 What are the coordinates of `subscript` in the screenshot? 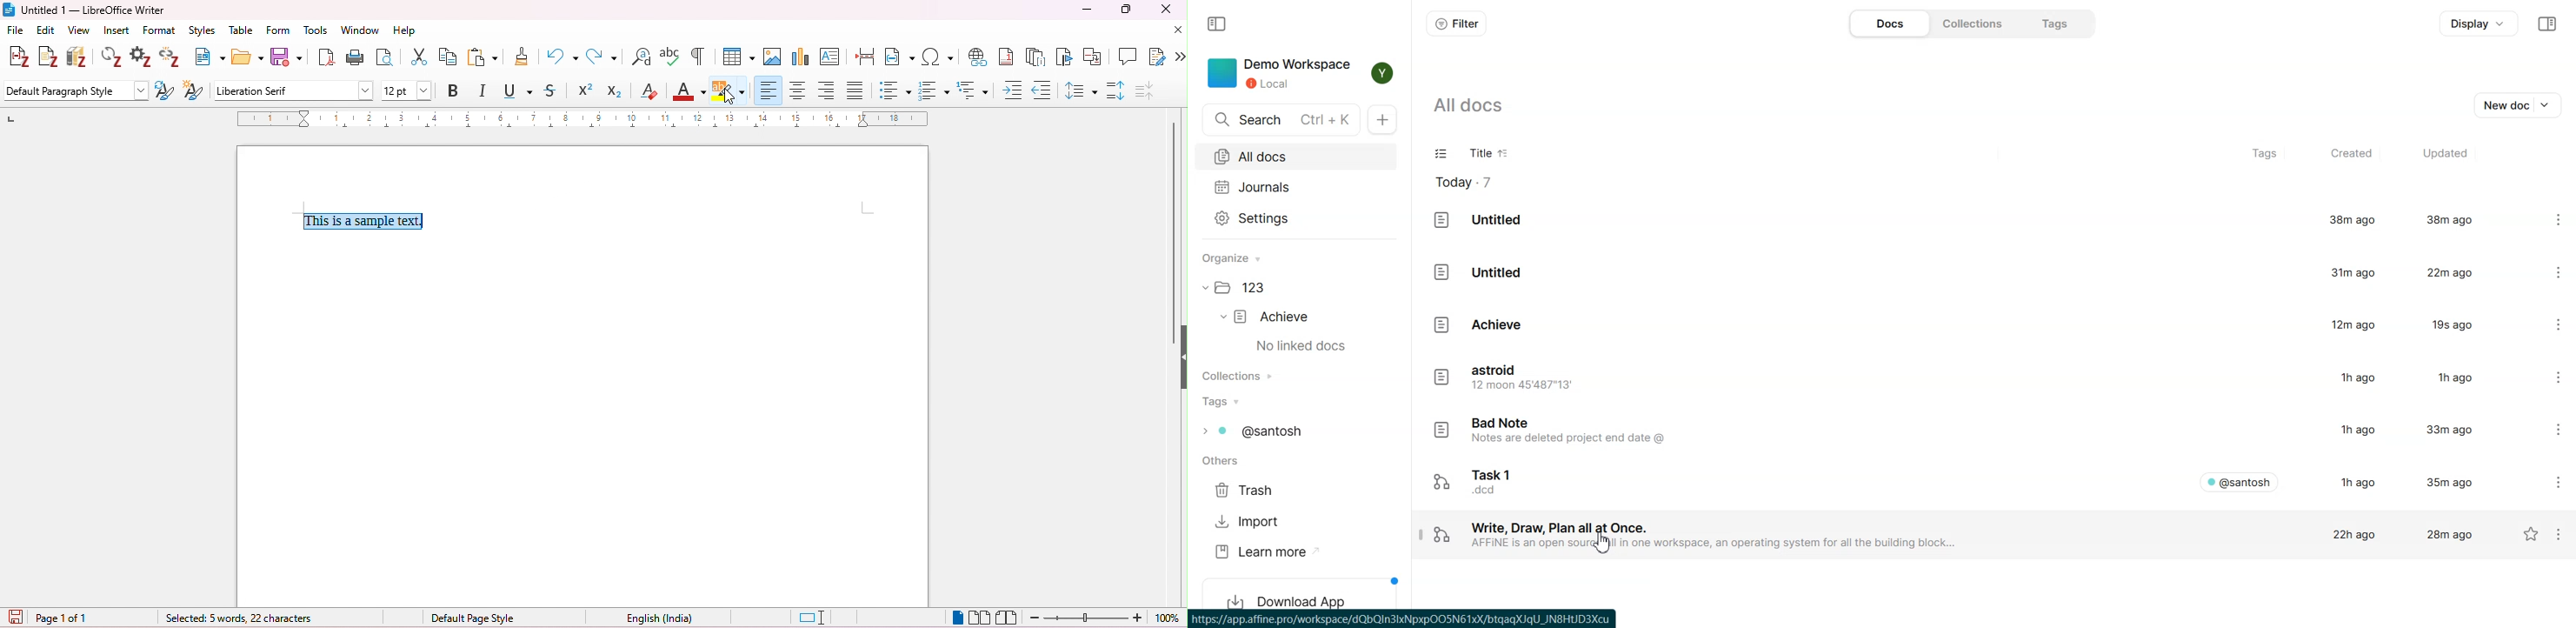 It's located at (615, 91).